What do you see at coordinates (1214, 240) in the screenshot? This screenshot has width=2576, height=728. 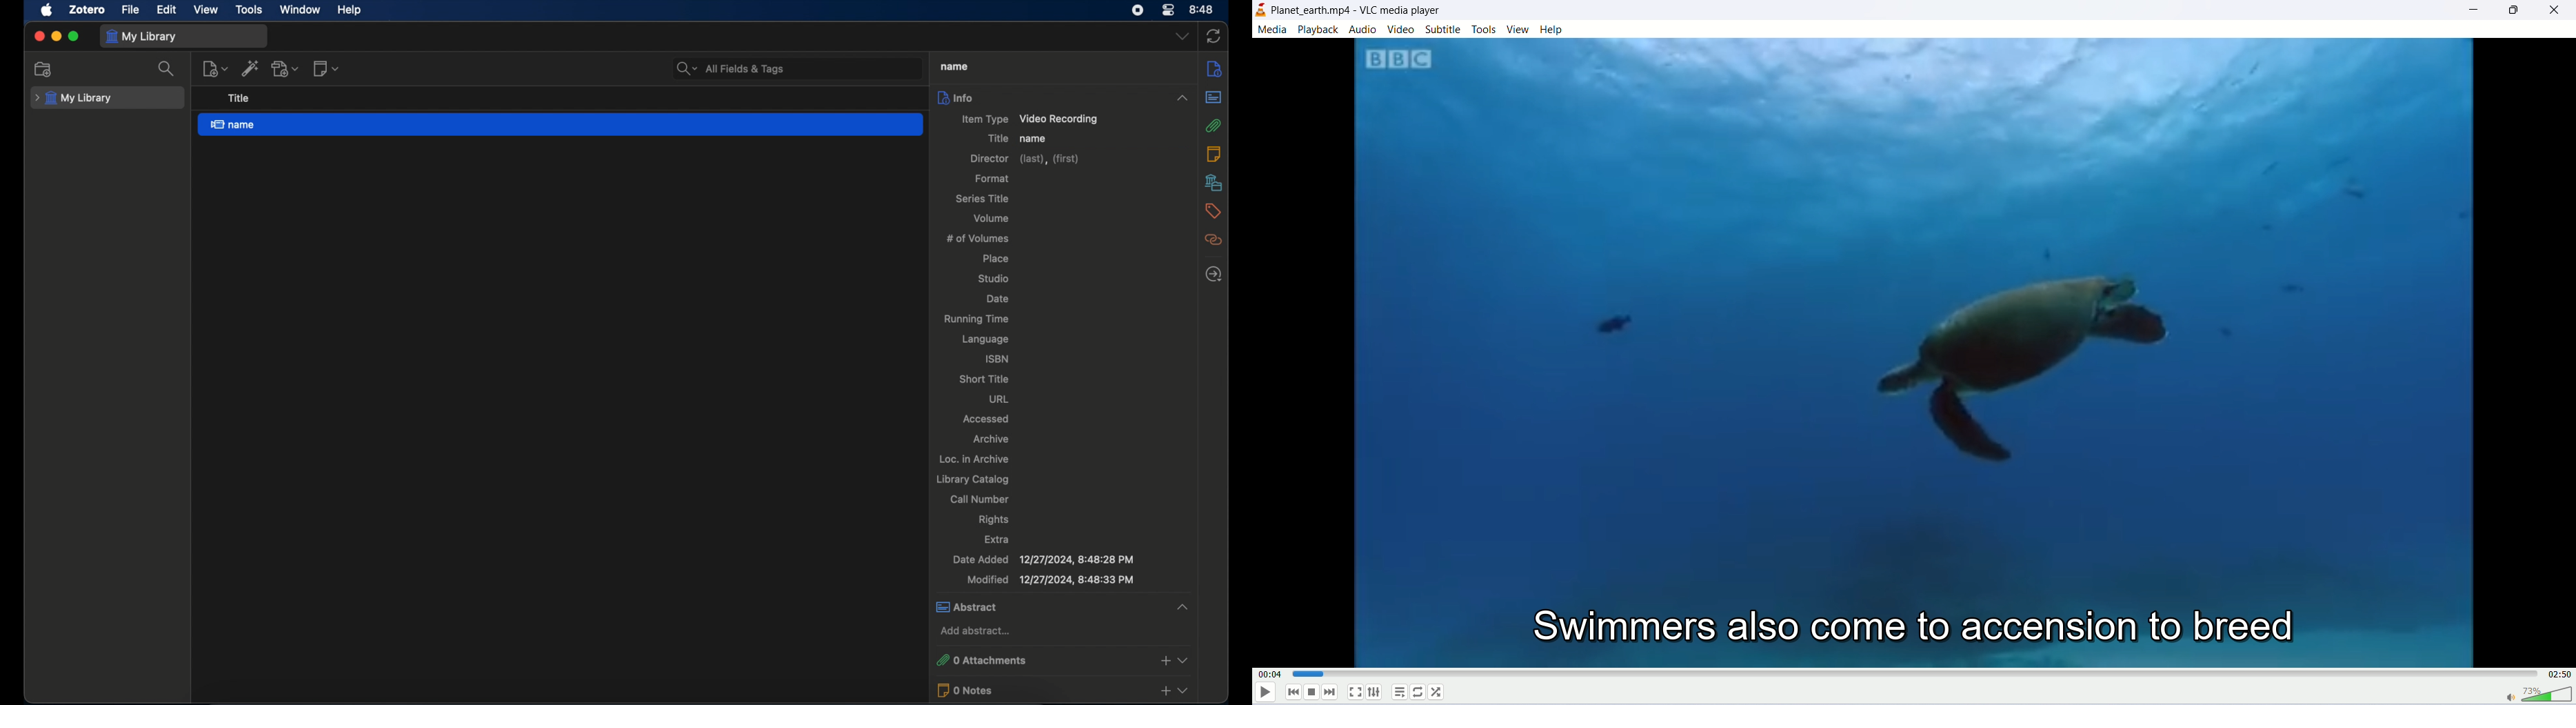 I see `related` at bounding box center [1214, 240].